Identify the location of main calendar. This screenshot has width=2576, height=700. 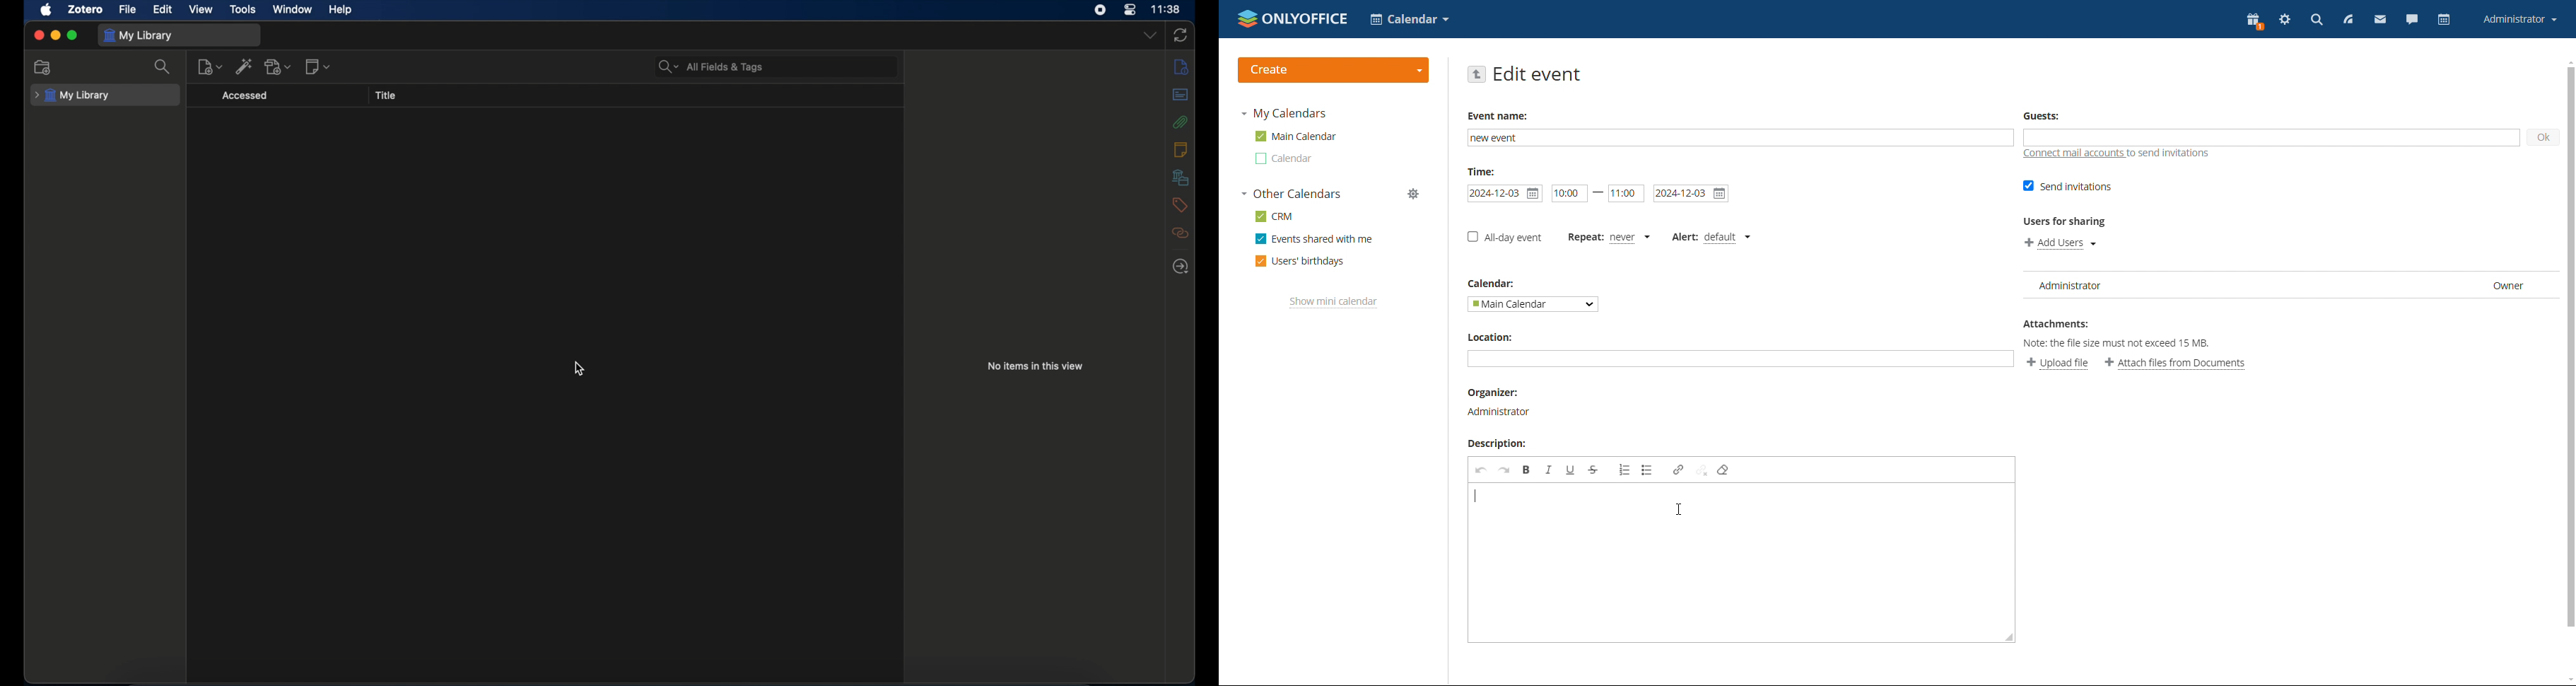
(1296, 136).